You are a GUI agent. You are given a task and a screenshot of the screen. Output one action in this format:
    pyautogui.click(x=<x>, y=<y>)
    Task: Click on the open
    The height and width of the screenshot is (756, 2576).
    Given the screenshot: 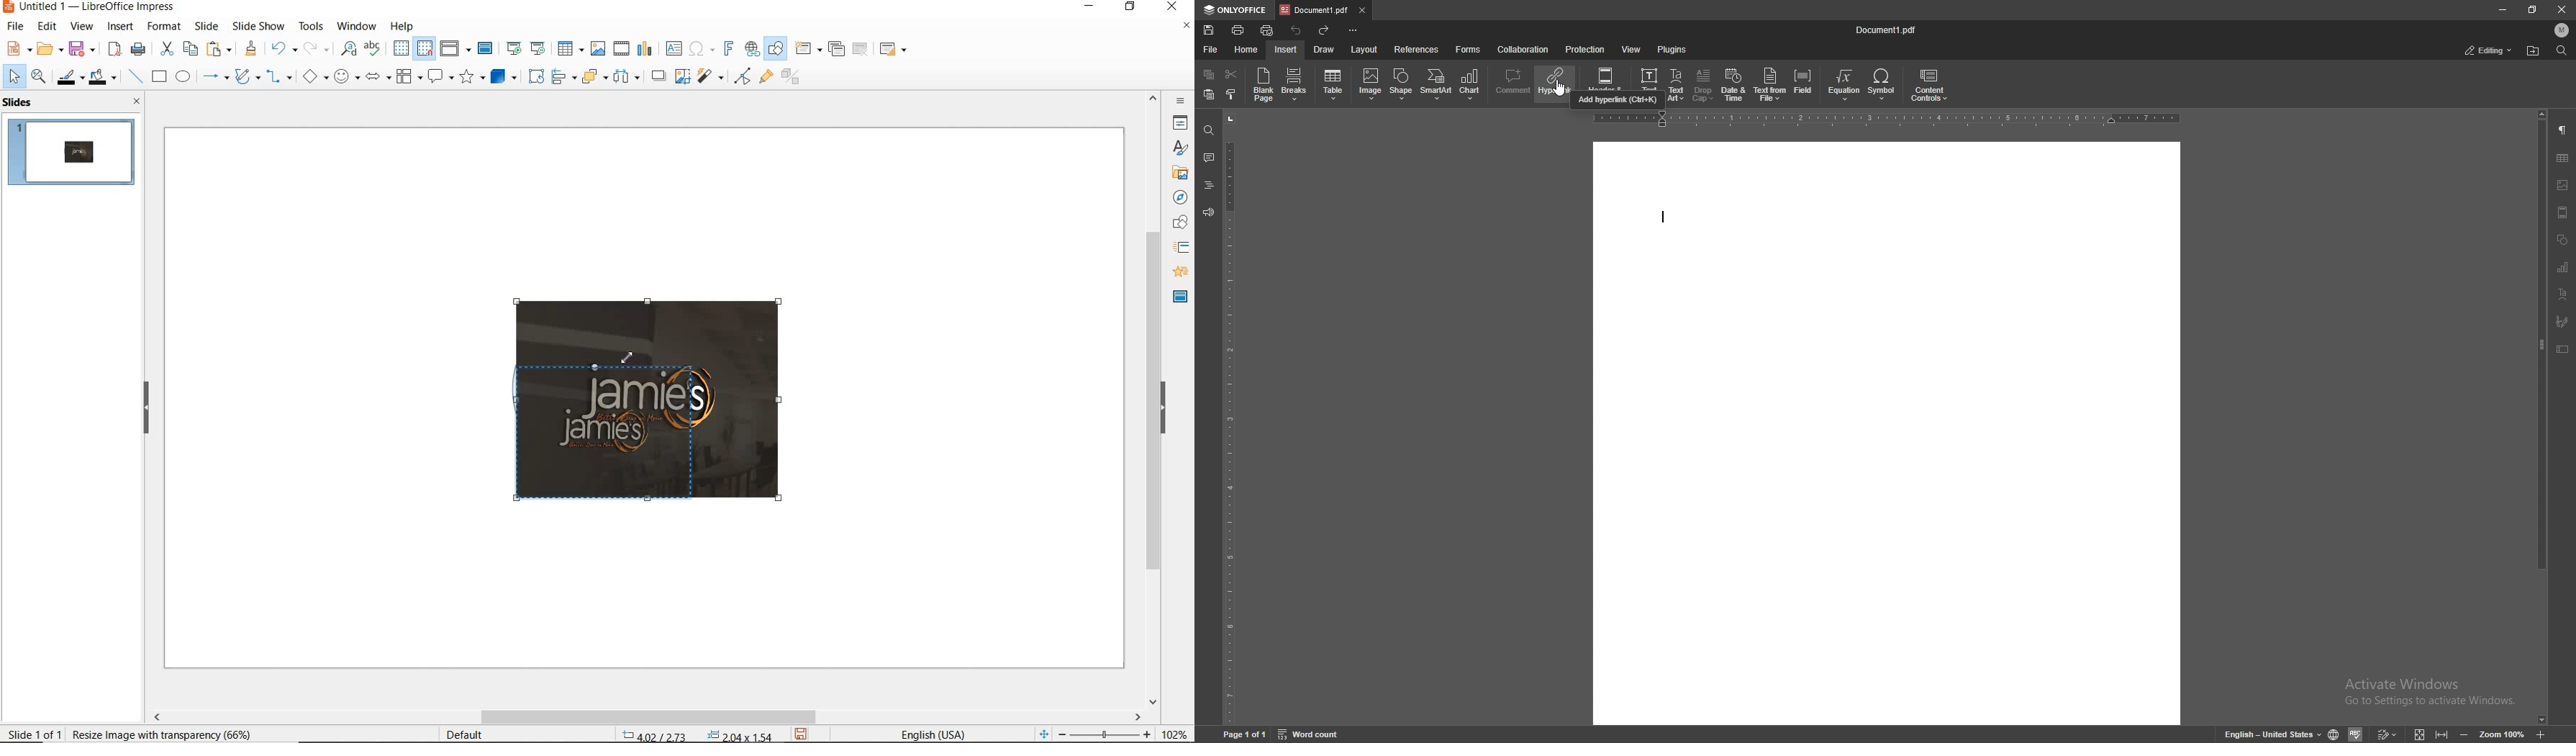 What is the action you would take?
    pyautogui.click(x=48, y=49)
    